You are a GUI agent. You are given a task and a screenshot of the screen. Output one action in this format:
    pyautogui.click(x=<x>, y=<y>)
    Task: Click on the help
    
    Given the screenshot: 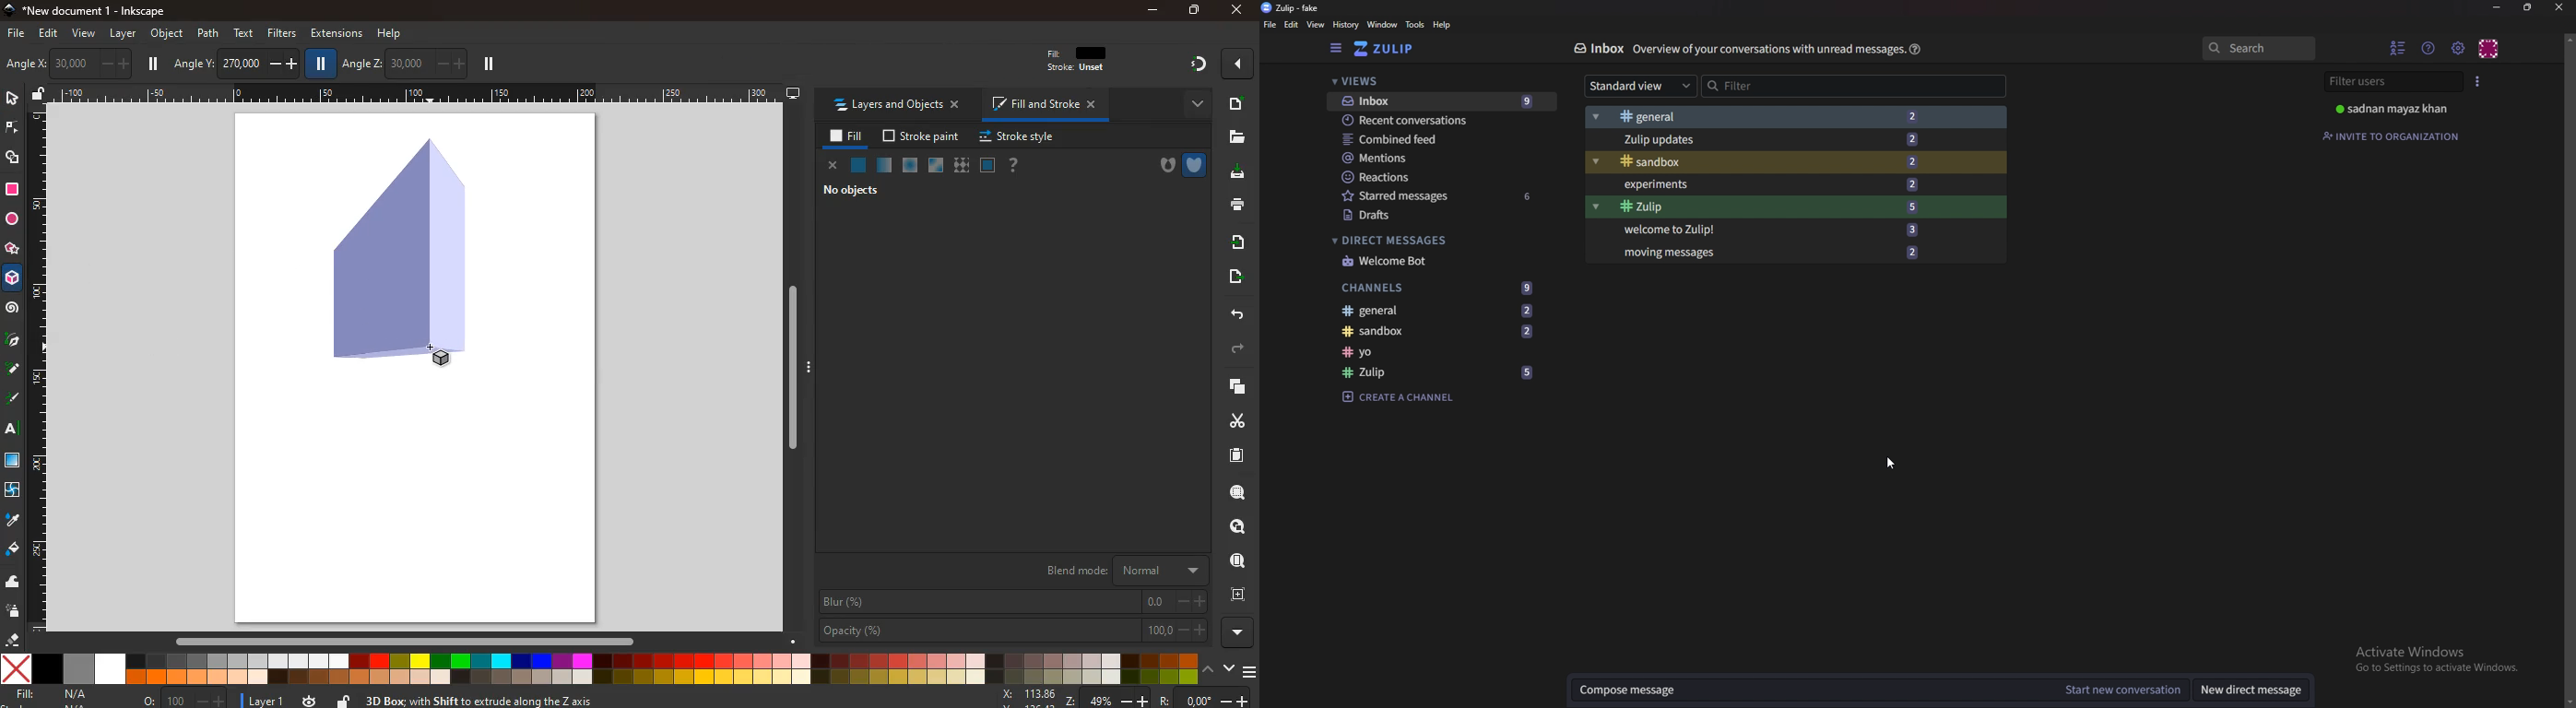 What is the action you would take?
    pyautogui.click(x=1014, y=165)
    